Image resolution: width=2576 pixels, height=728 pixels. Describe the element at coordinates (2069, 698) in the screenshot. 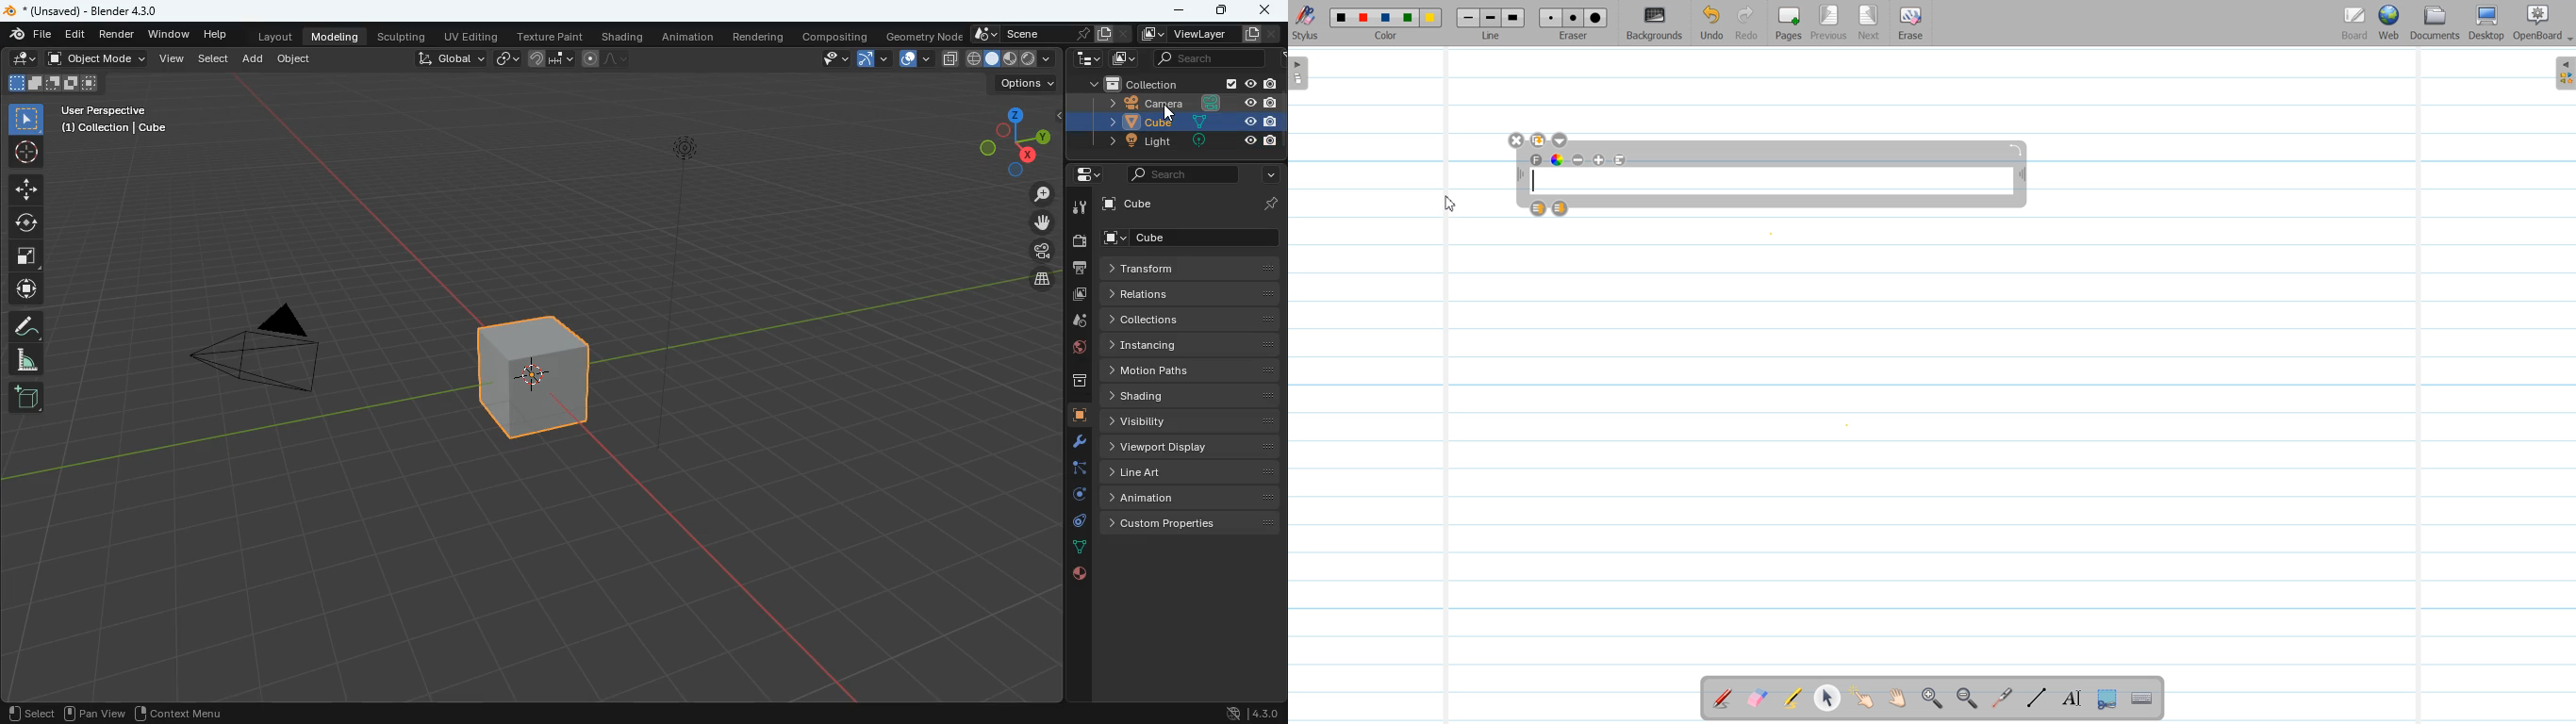

I see `Text Tool` at that location.